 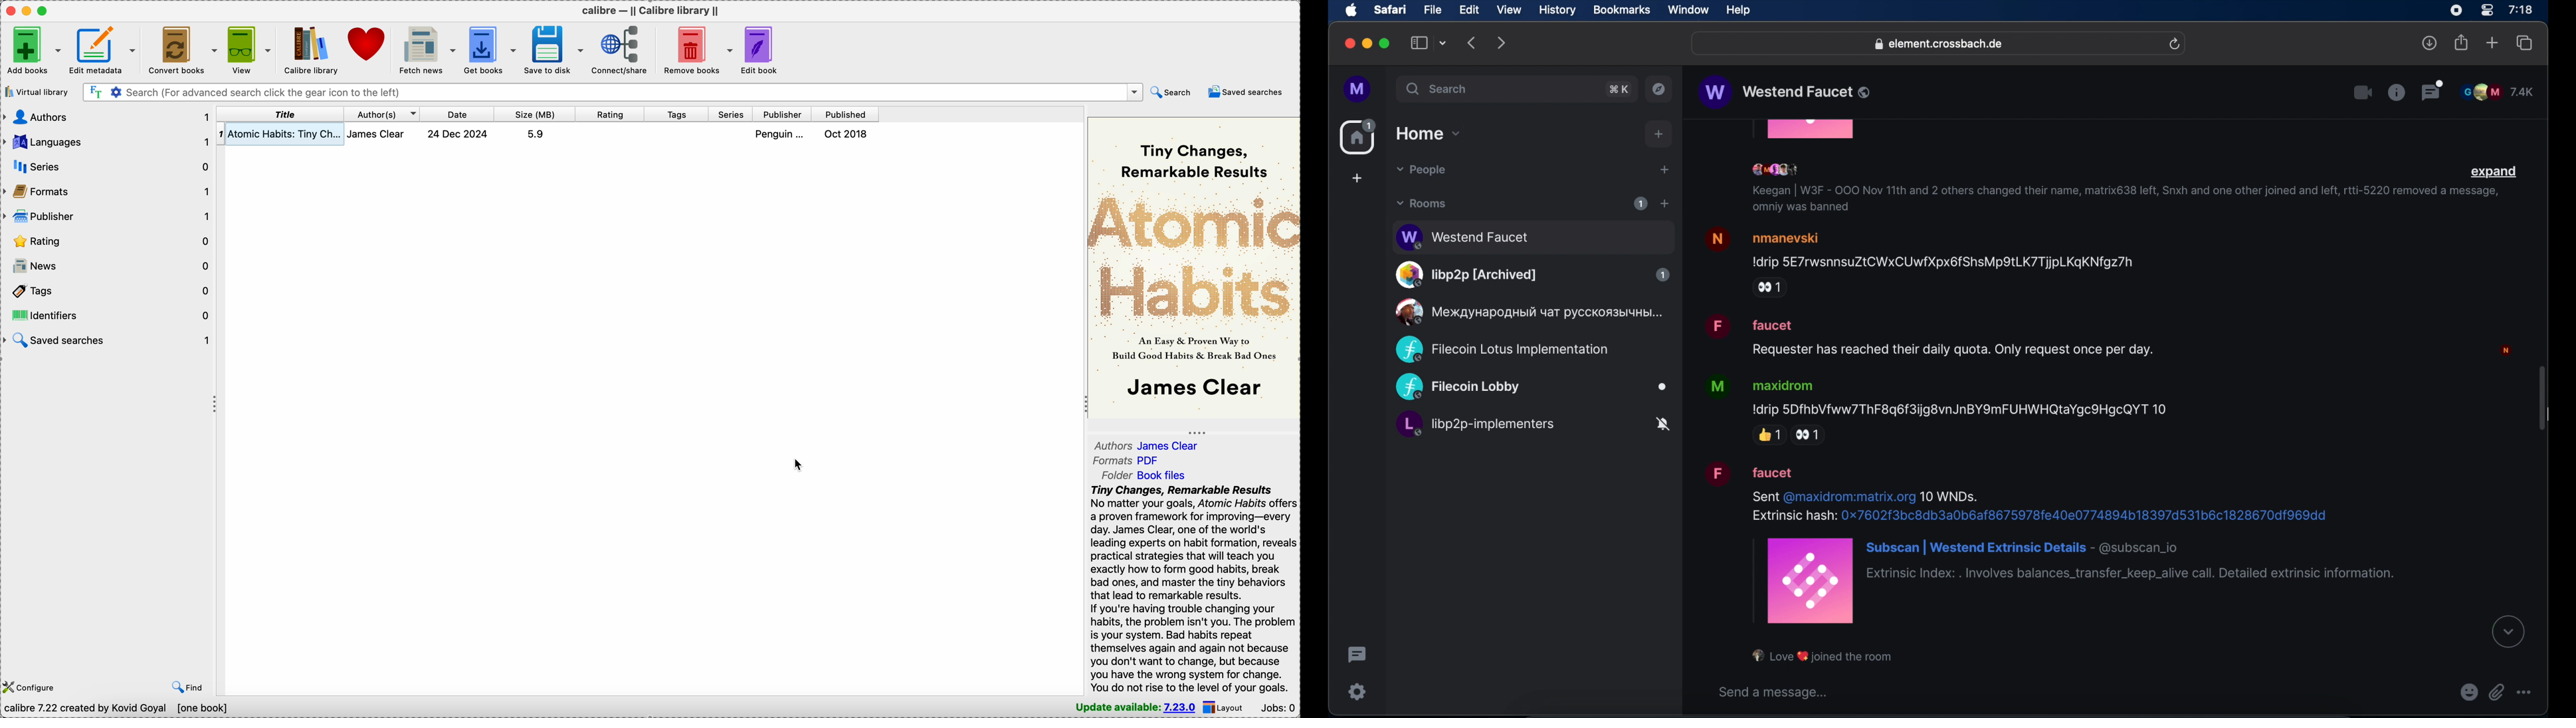 What do you see at coordinates (36, 92) in the screenshot?
I see `virtual library` at bounding box center [36, 92].